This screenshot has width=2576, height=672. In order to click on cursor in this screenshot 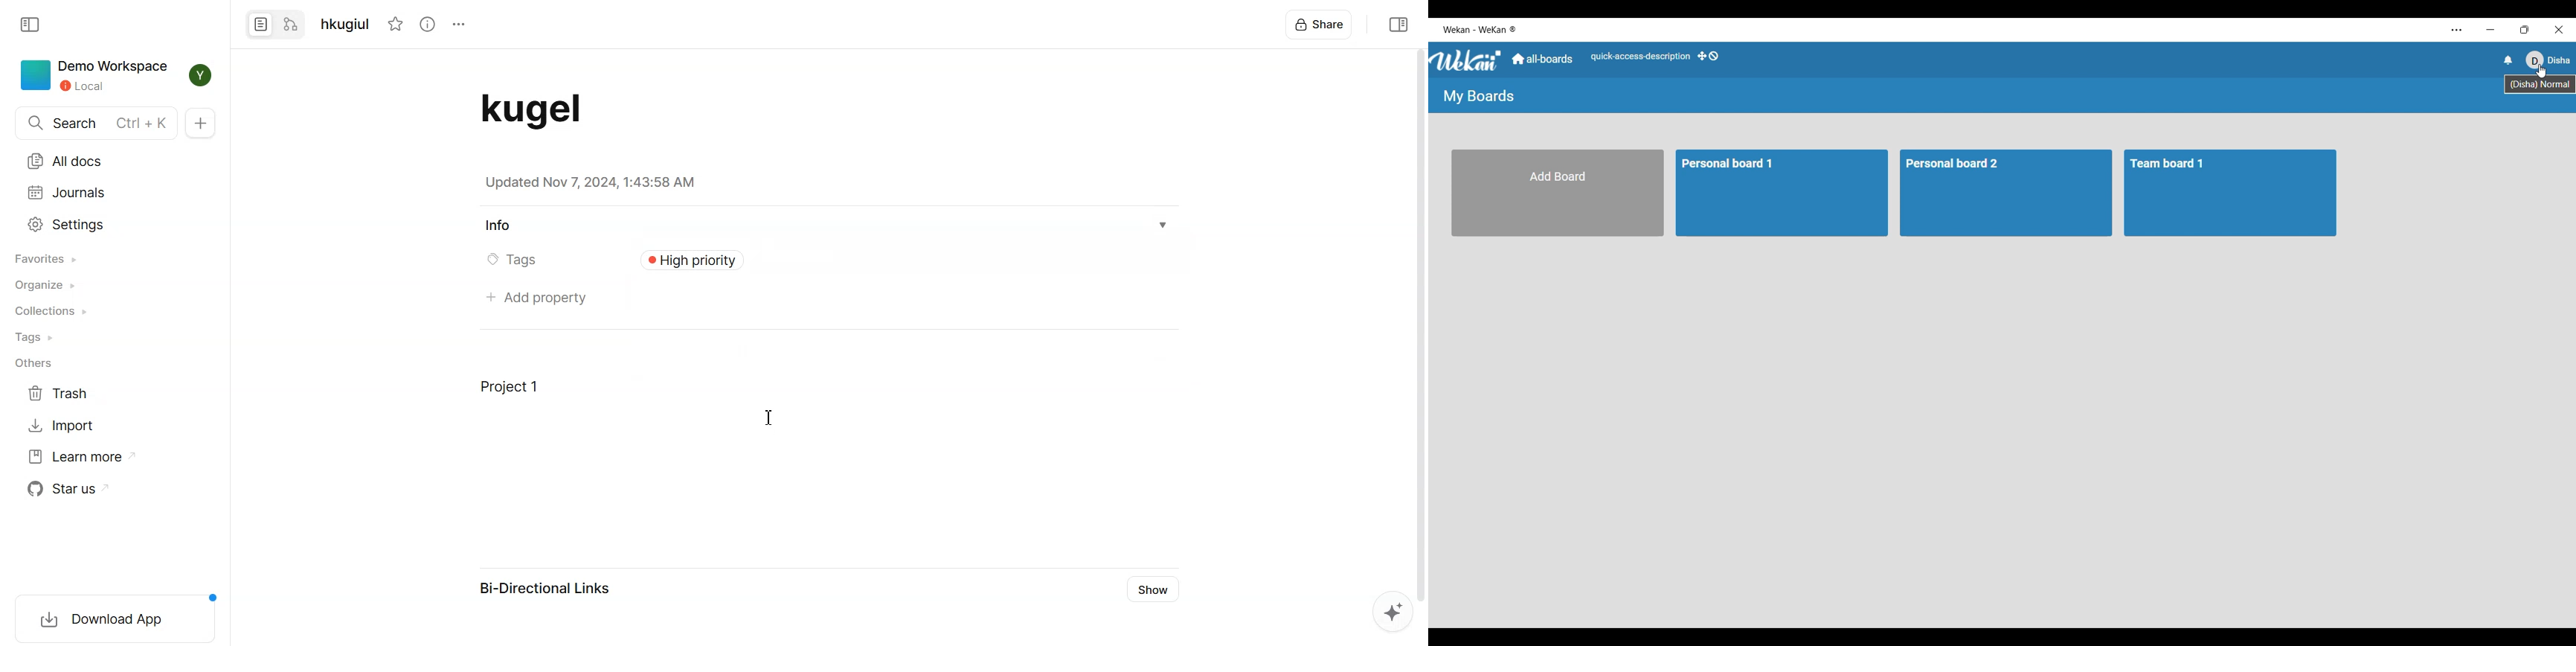, I will do `click(770, 417)`.